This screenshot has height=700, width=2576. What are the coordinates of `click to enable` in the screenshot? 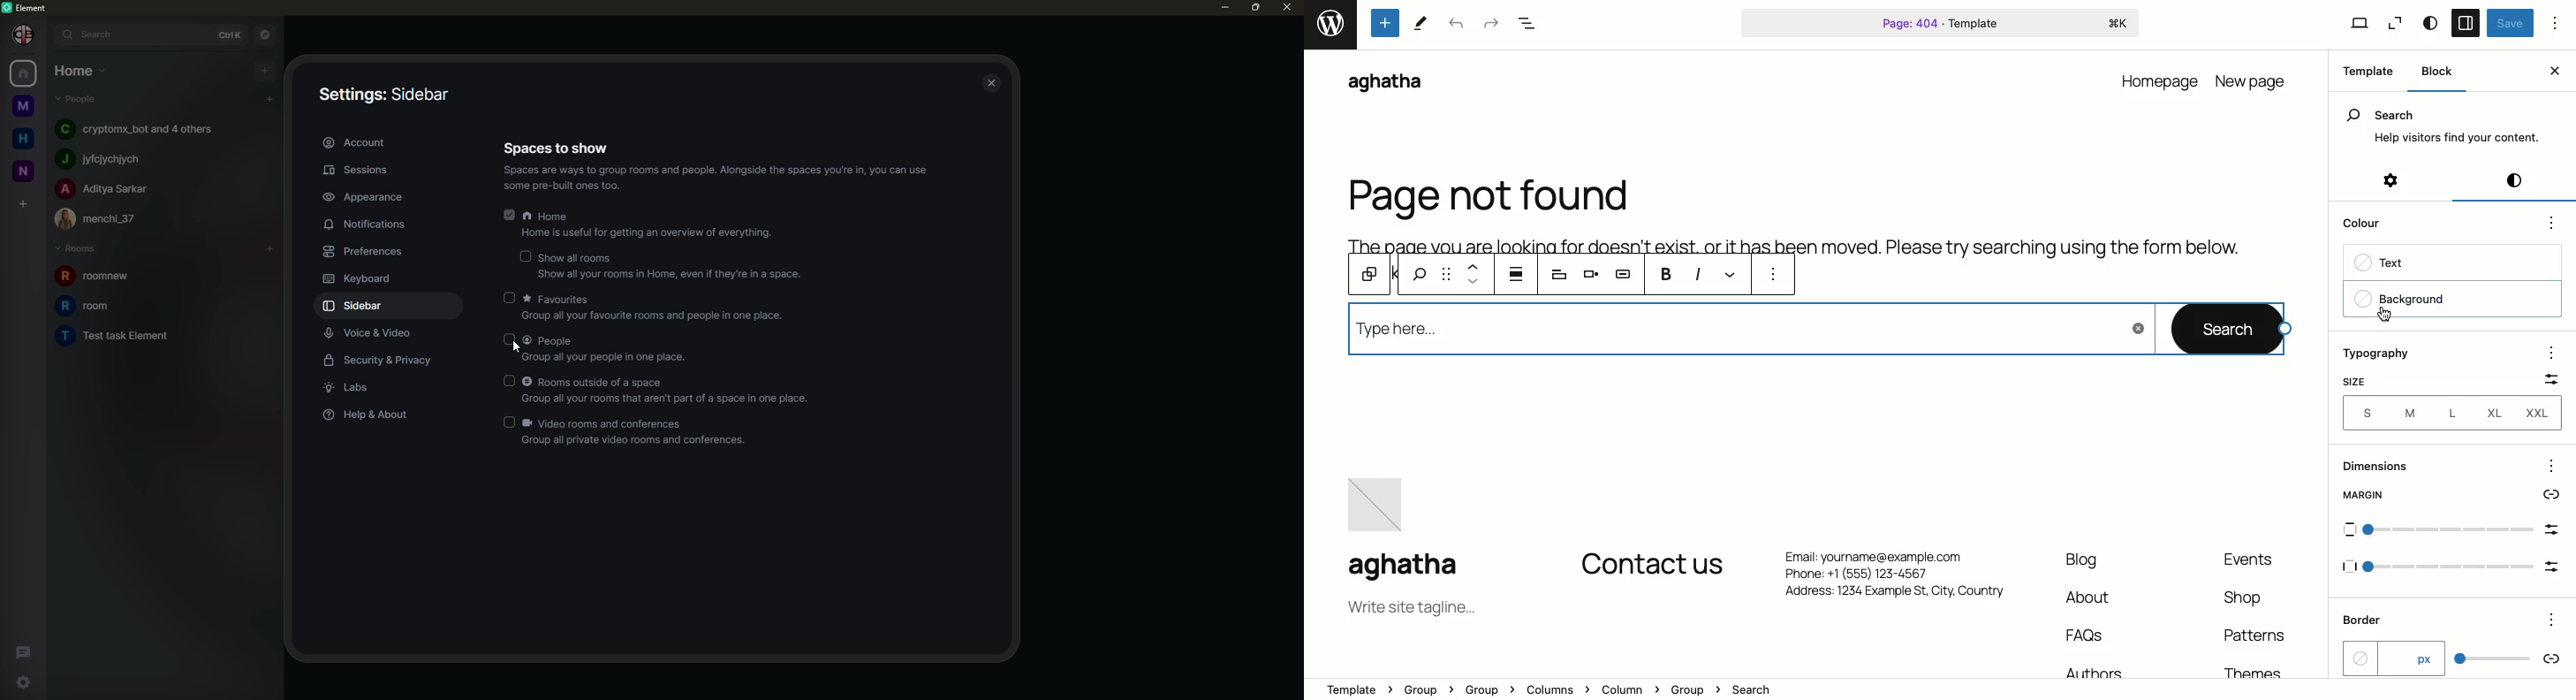 It's located at (527, 255).